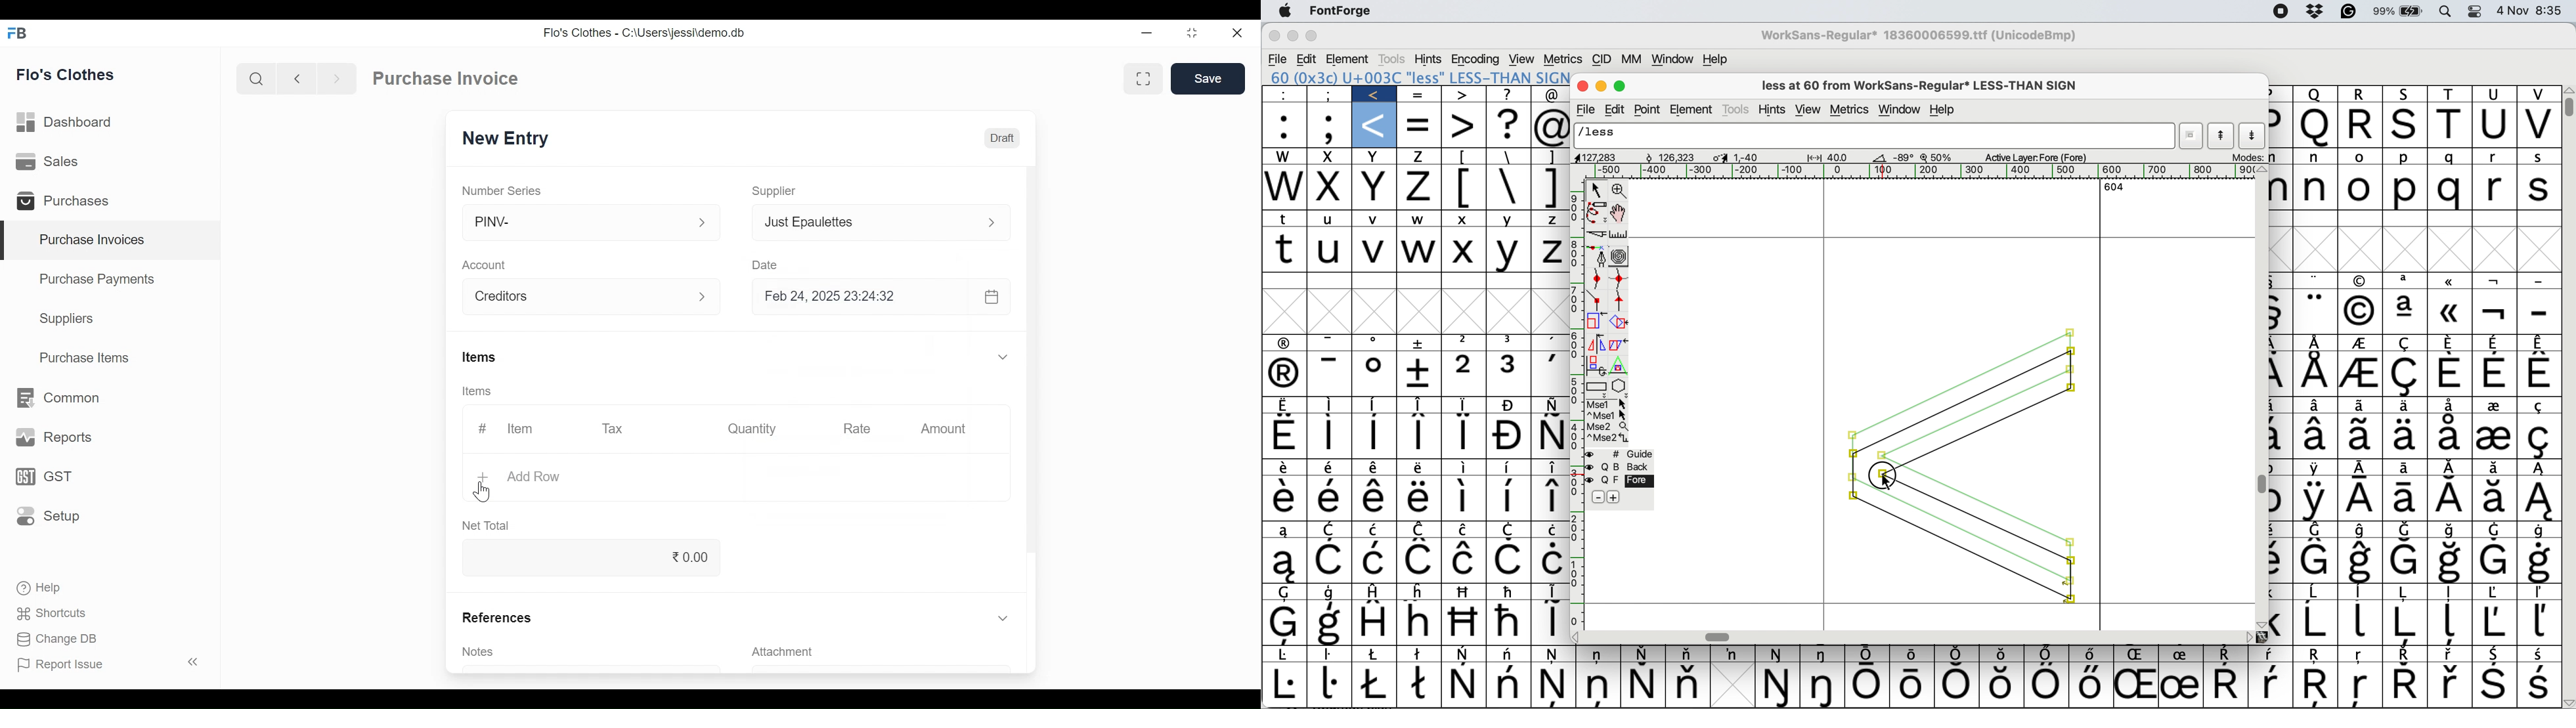 The image size is (2576, 728). What do you see at coordinates (991, 223) in the screenshot?
I see `Expand` at bounding box center [991, 223].